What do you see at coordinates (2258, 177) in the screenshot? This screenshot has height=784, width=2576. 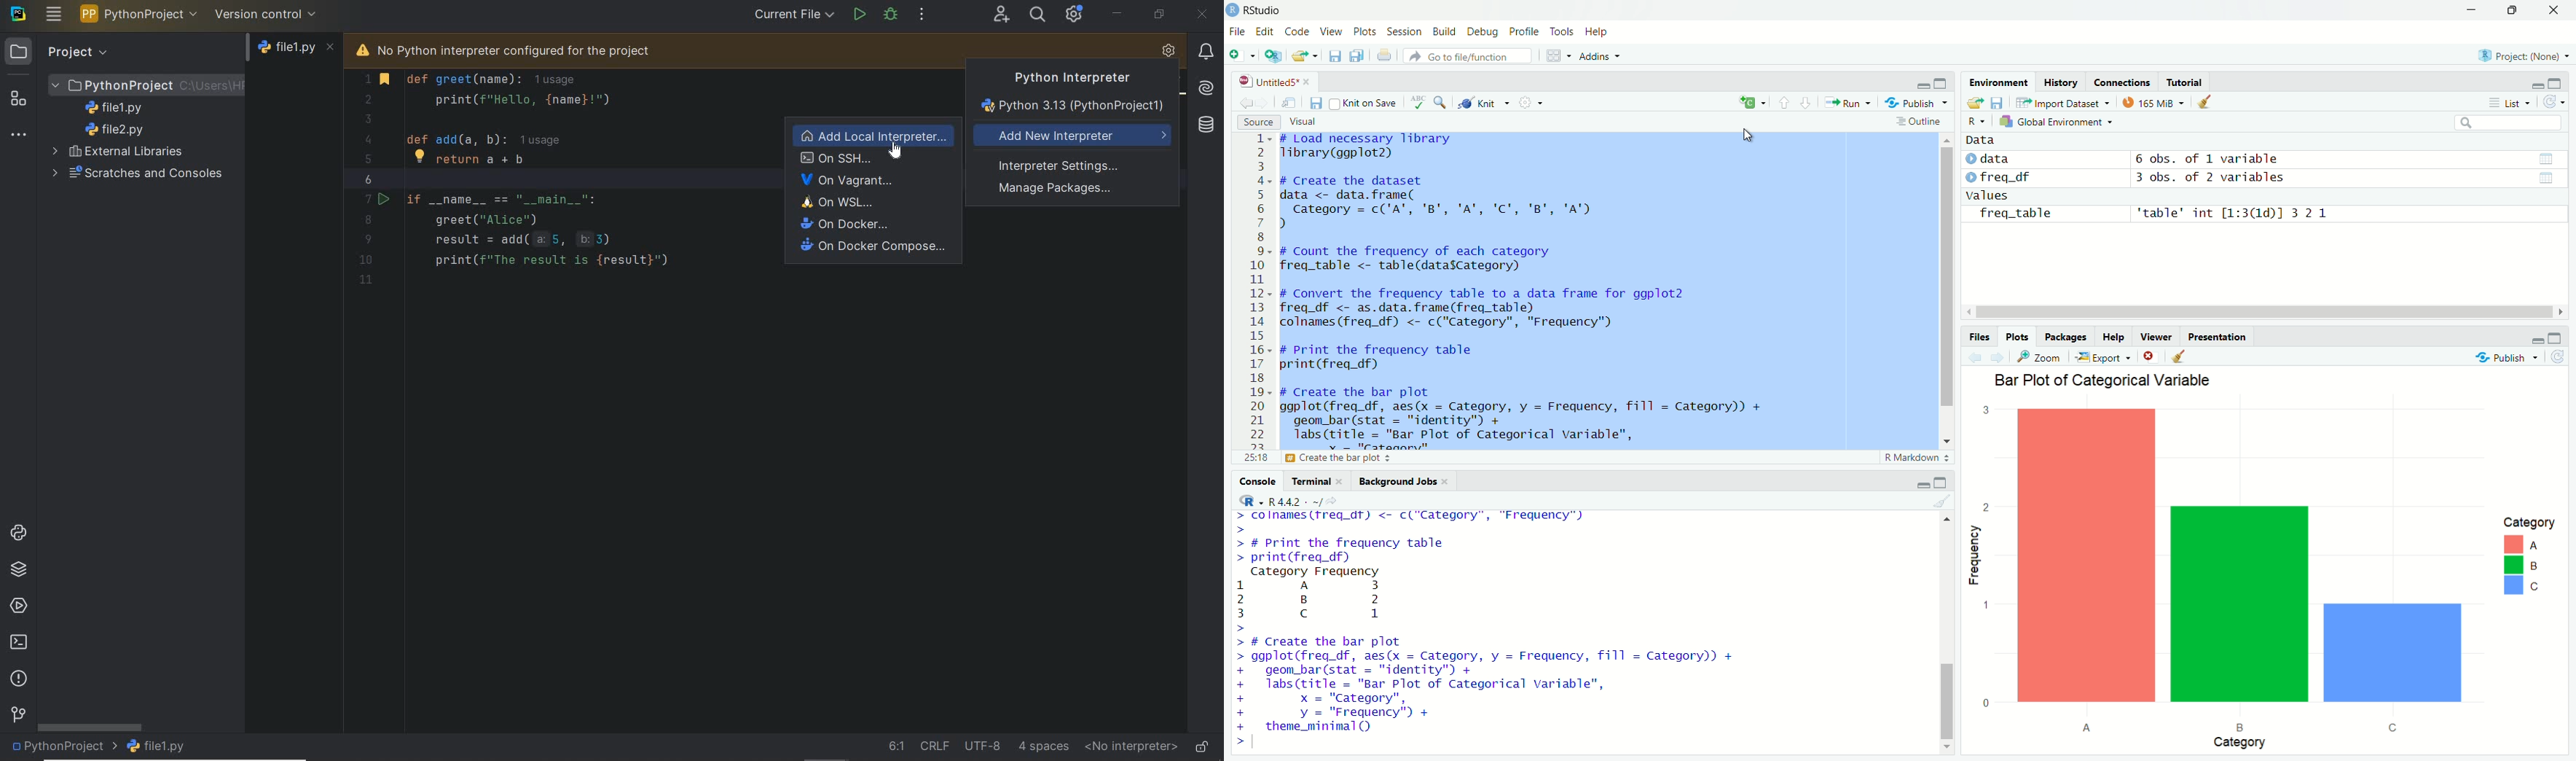 I see `Data © data 6 obs. of 1 variable© freq_df 3 obs. of 2 variablesvaluesfreq_table "table" int [1:3(1d)] 321` at bounding box center [2258, 177].